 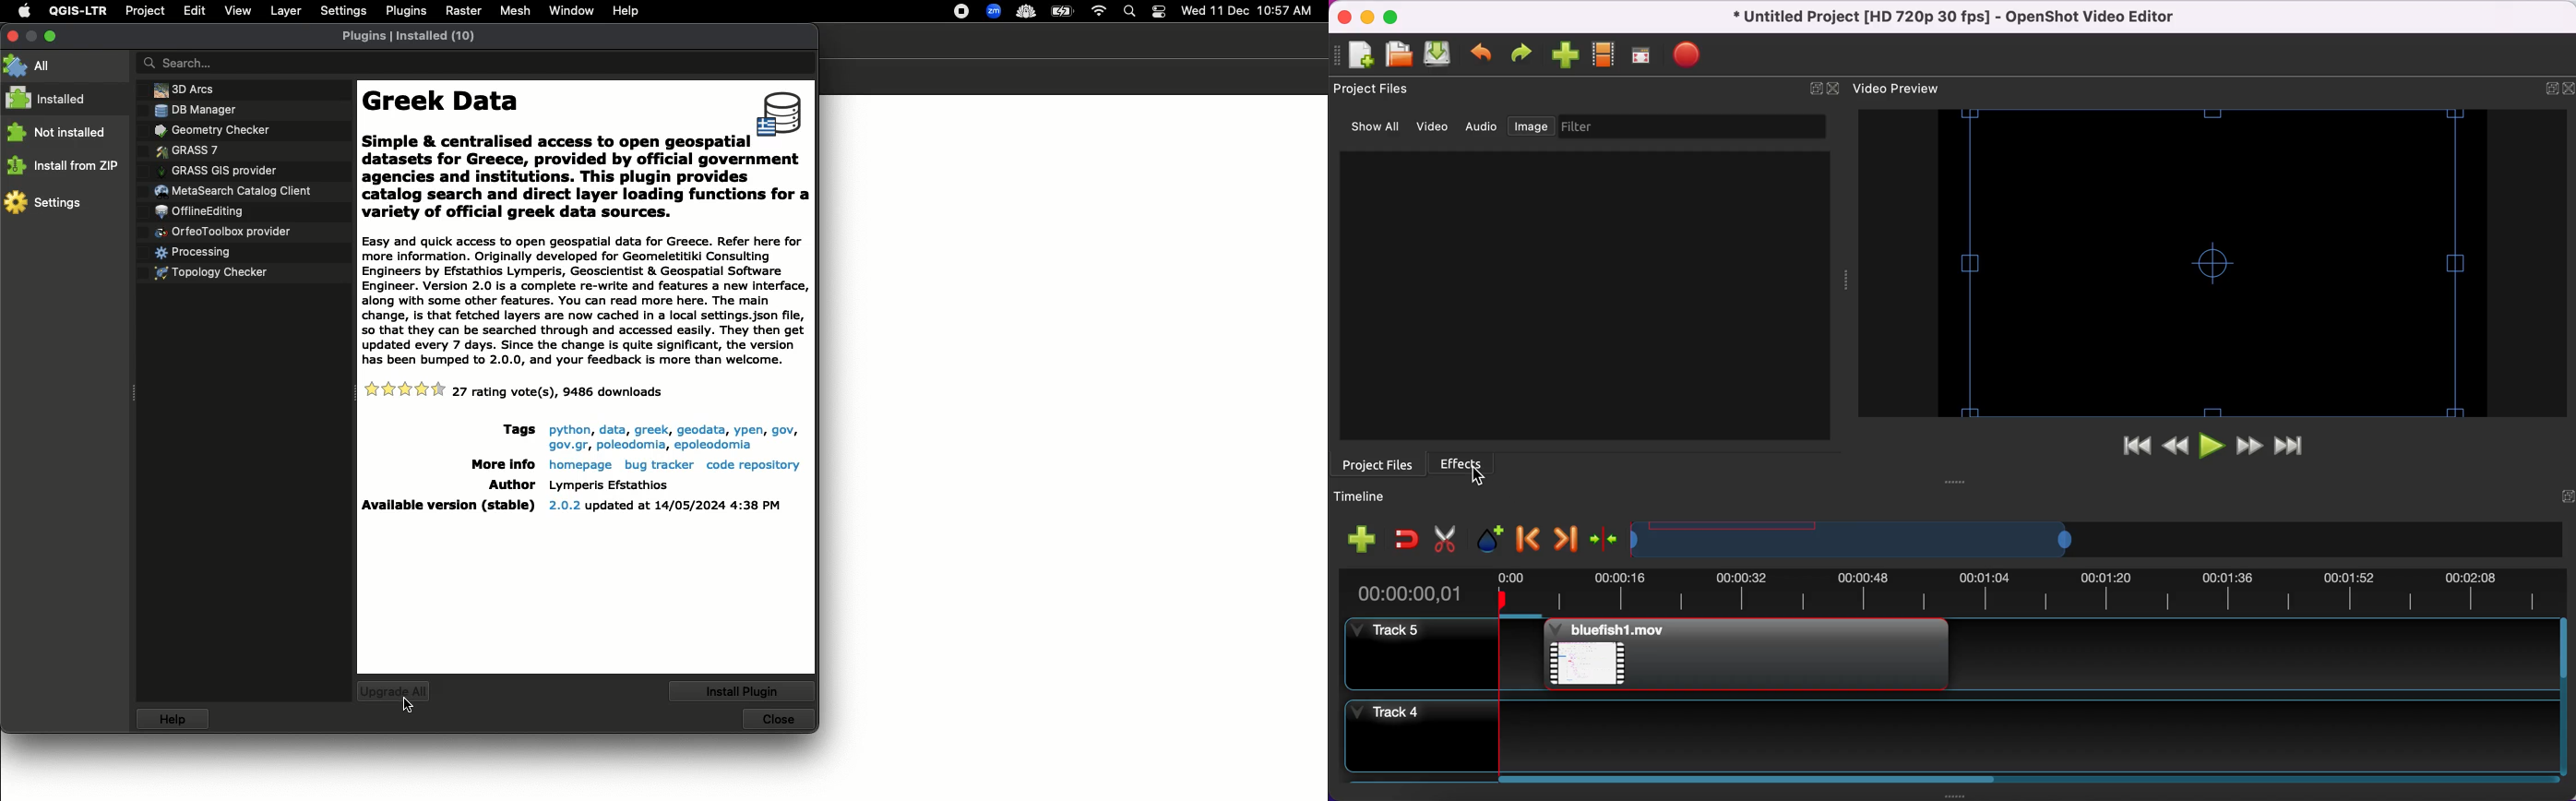 What do you see at coordinates (226, 231) in the screenshot?
I see `Toolbar provider` at bounding box center [226, 231].